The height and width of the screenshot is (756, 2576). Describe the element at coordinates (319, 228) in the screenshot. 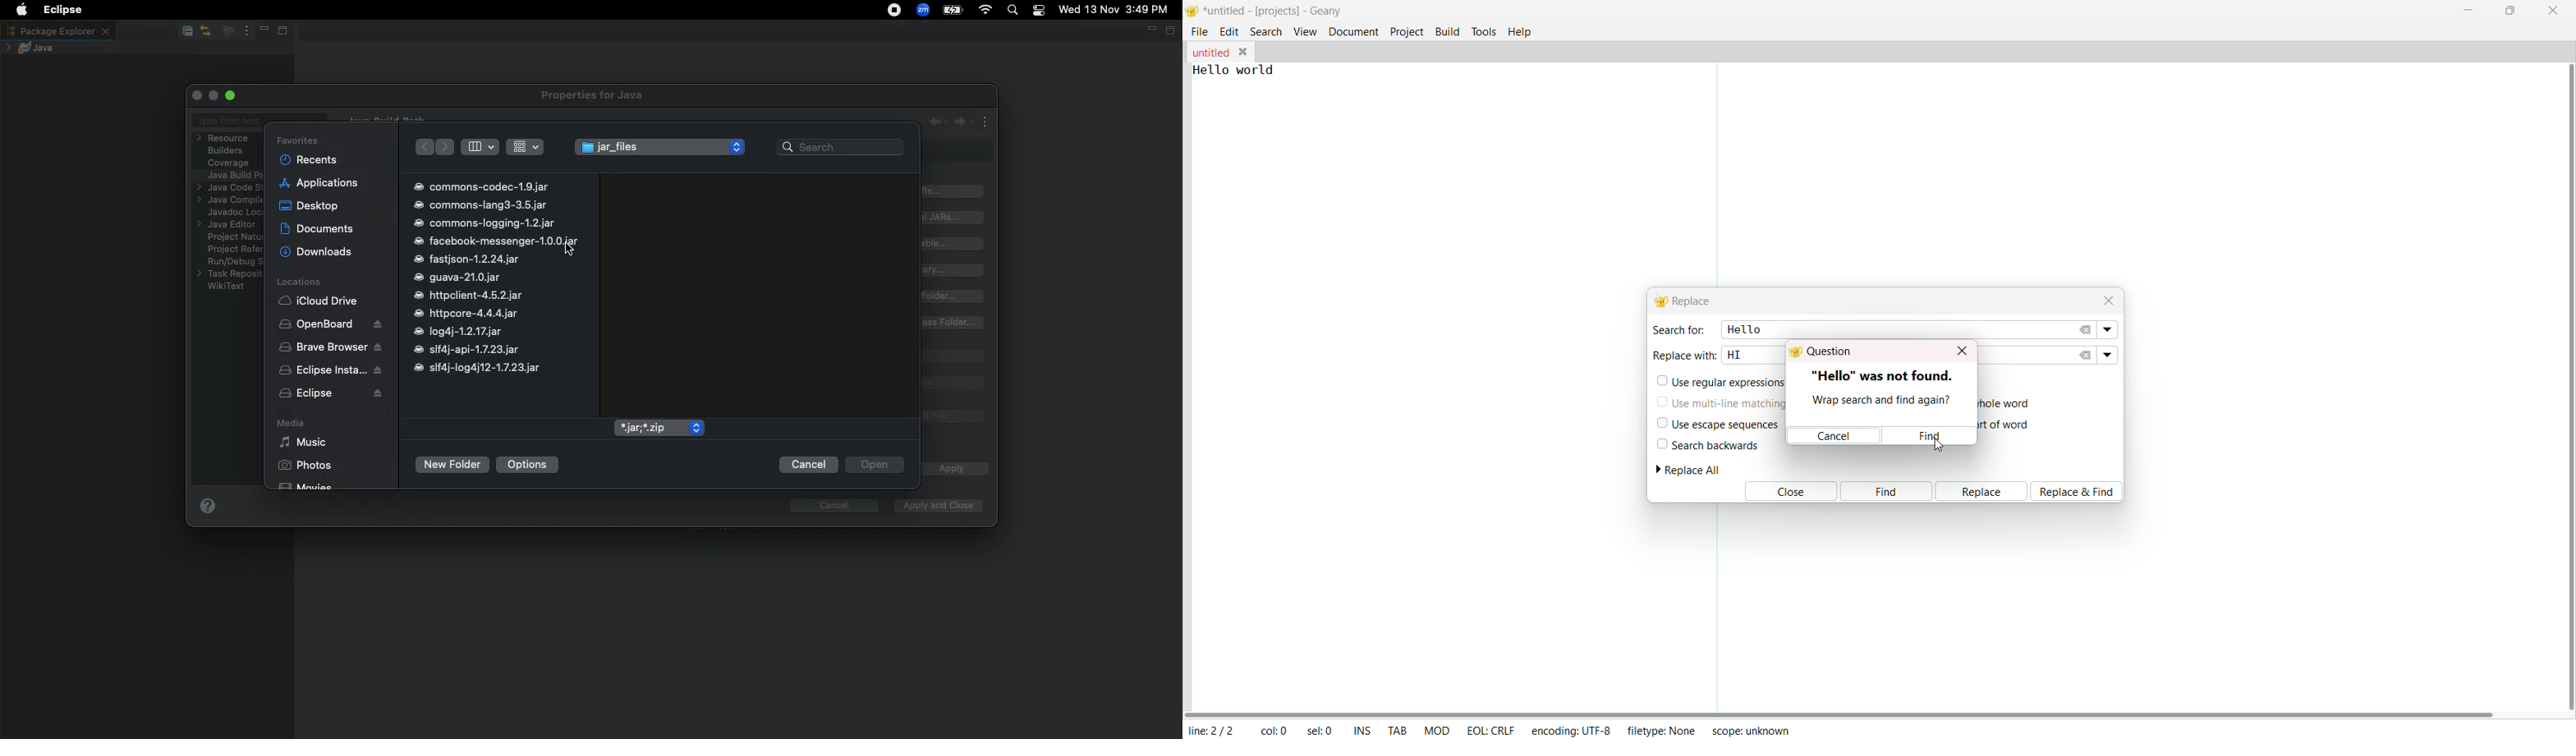

I see `Documents` at that location.